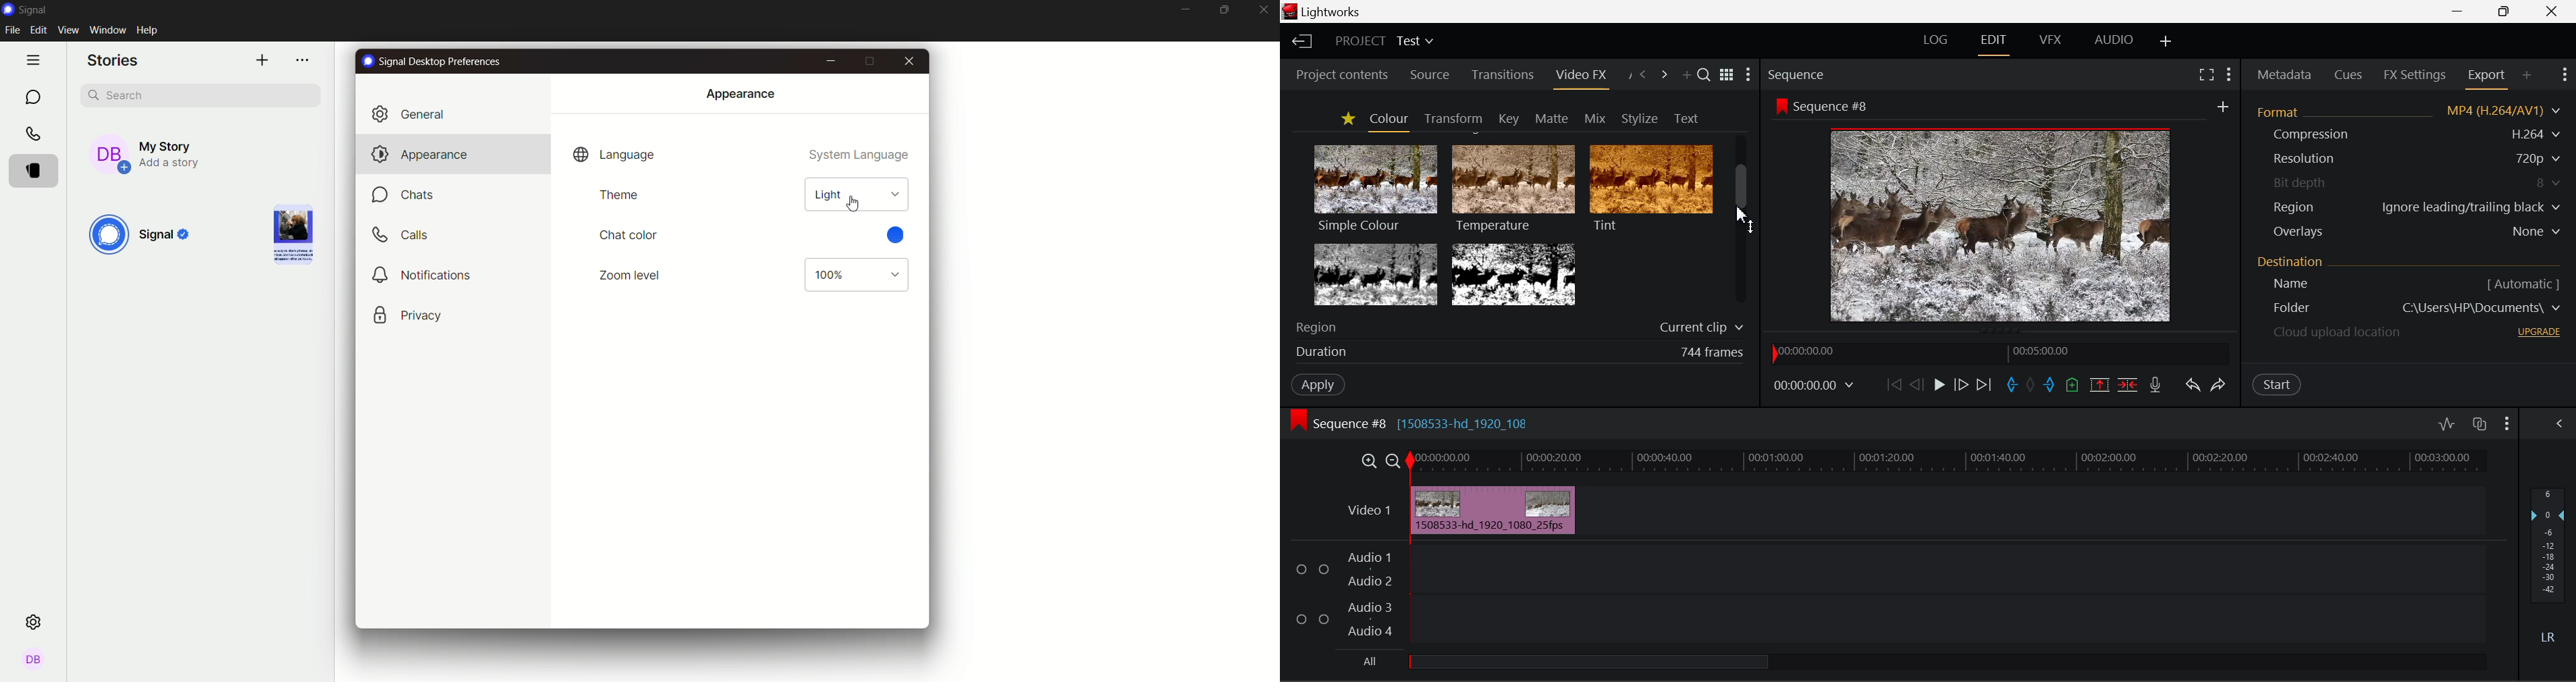 This screenshot has width=2576, height=700. I want to click on Stylize, so click(1640, 117).